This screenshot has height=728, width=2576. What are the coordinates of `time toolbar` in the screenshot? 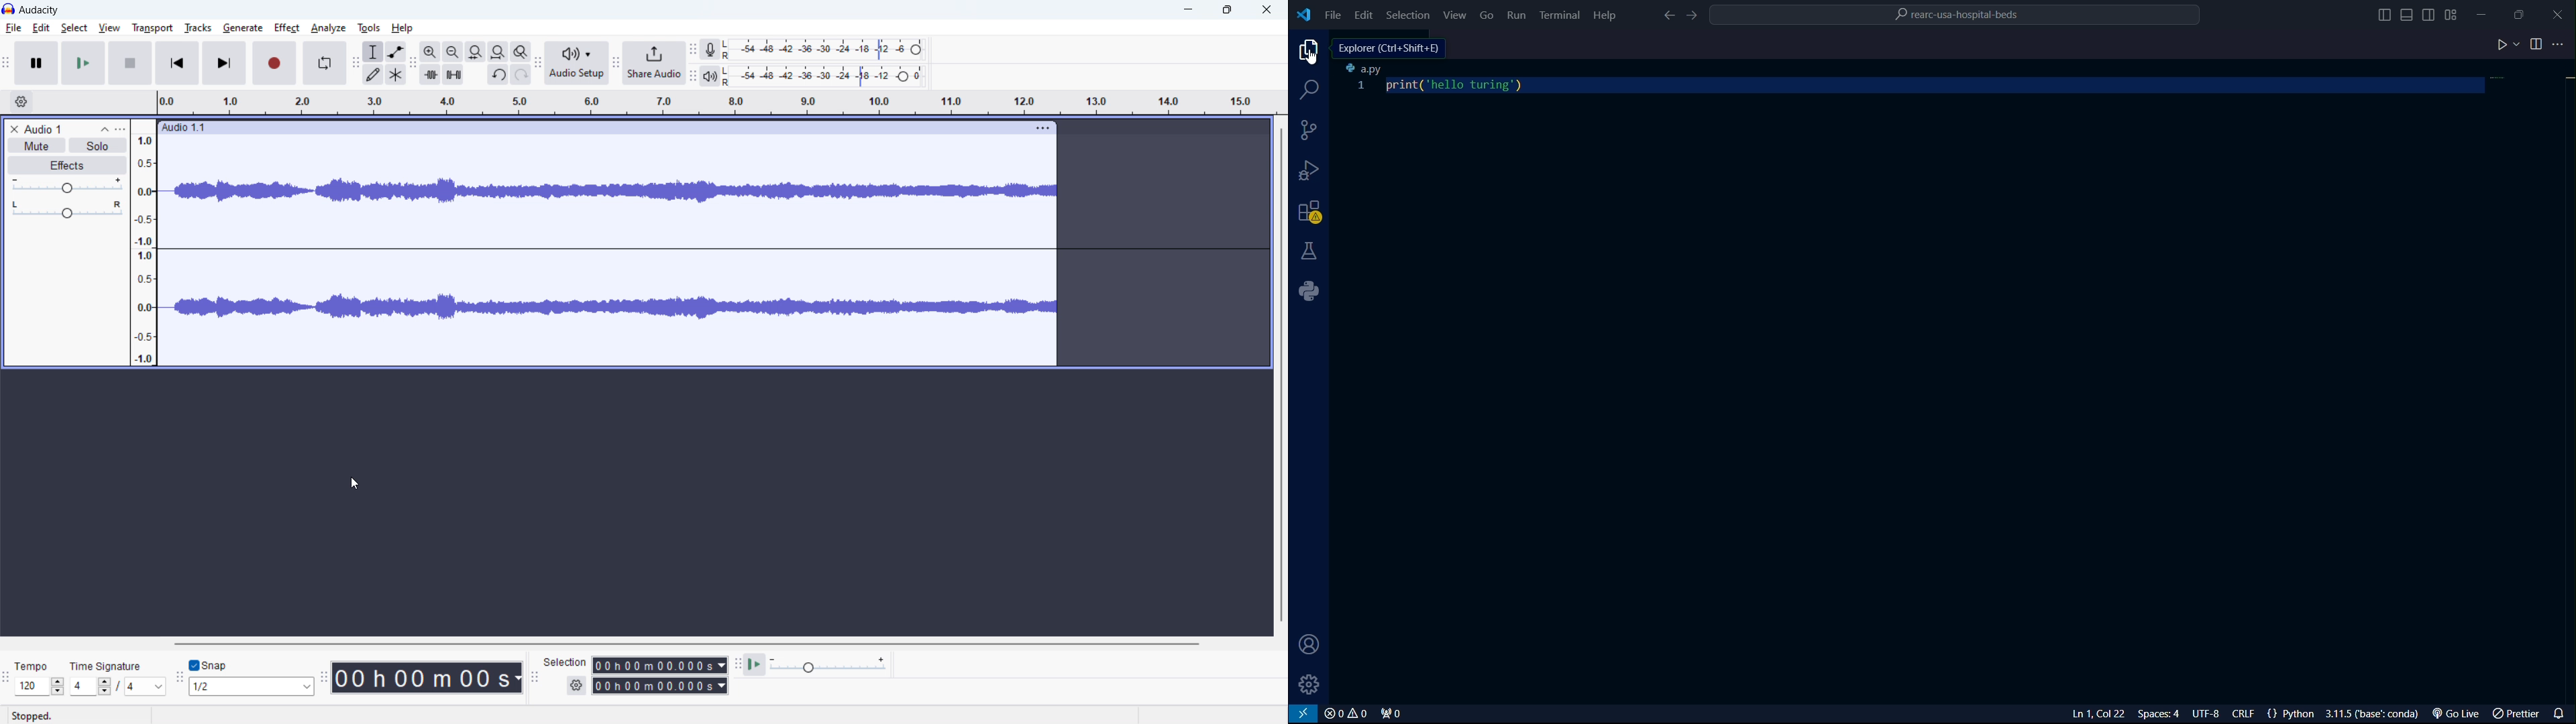 It's located at (324, 678).